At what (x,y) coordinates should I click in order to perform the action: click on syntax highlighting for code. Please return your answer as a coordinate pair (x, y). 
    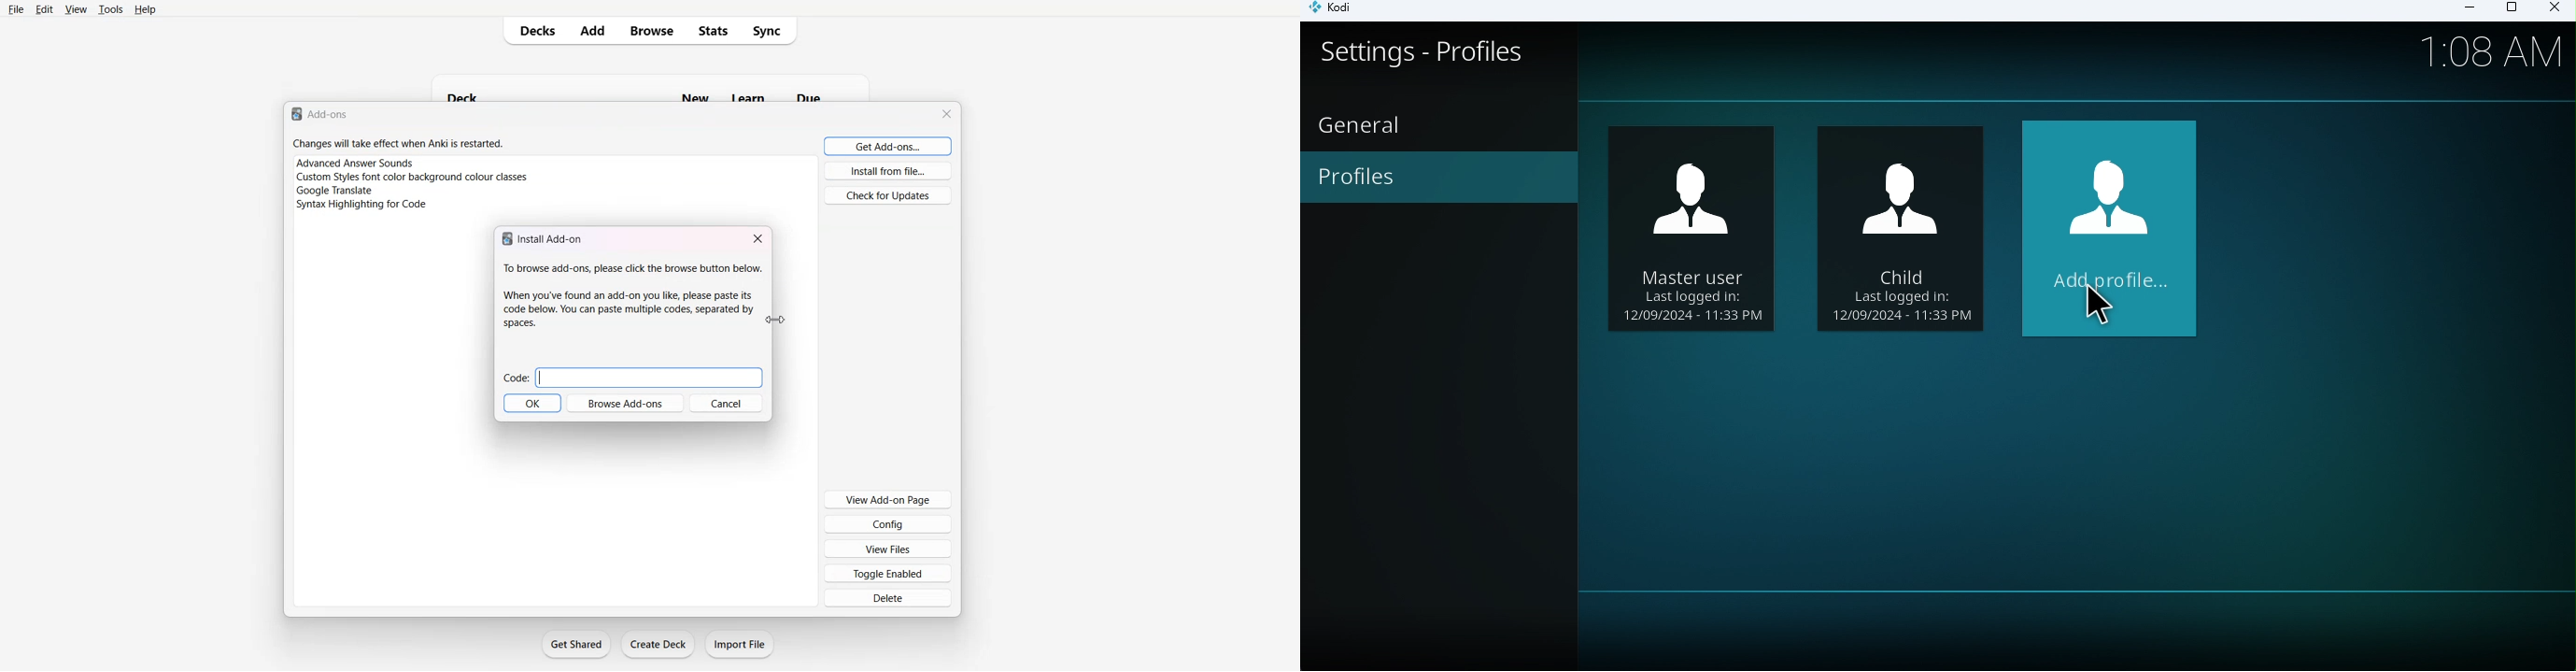
    Looking at the image, I should click on (362, 205).